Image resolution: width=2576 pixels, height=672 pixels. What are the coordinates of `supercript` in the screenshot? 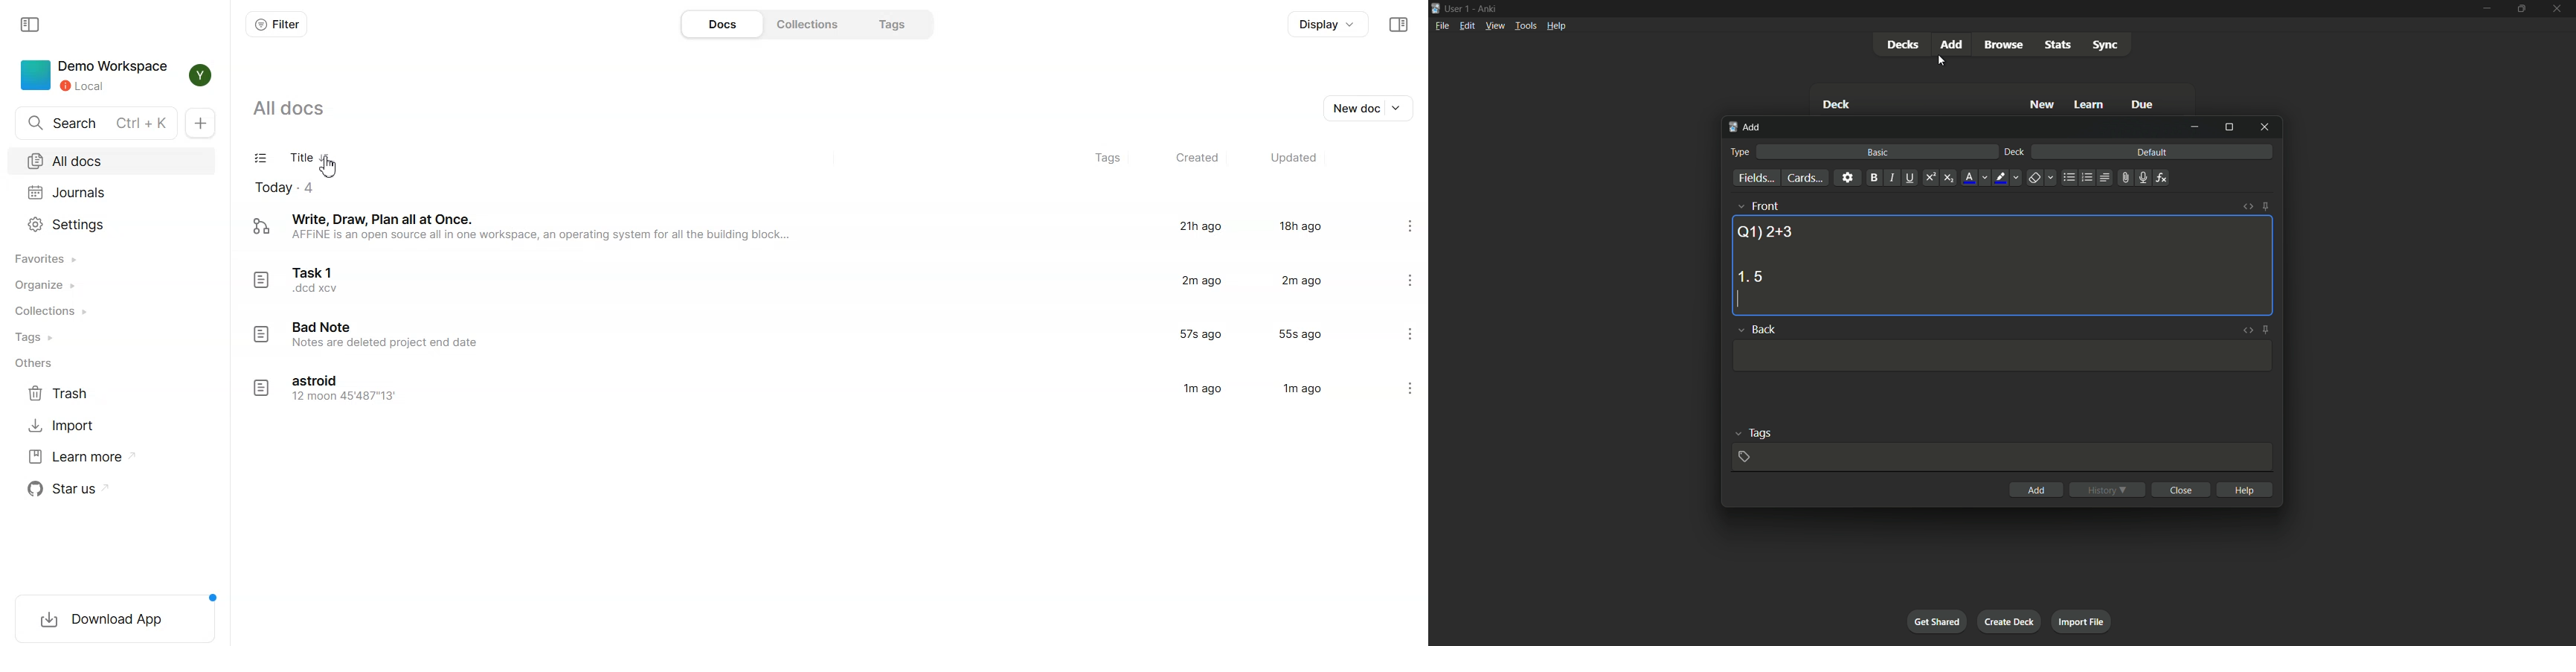 It's located at (1929, 178).